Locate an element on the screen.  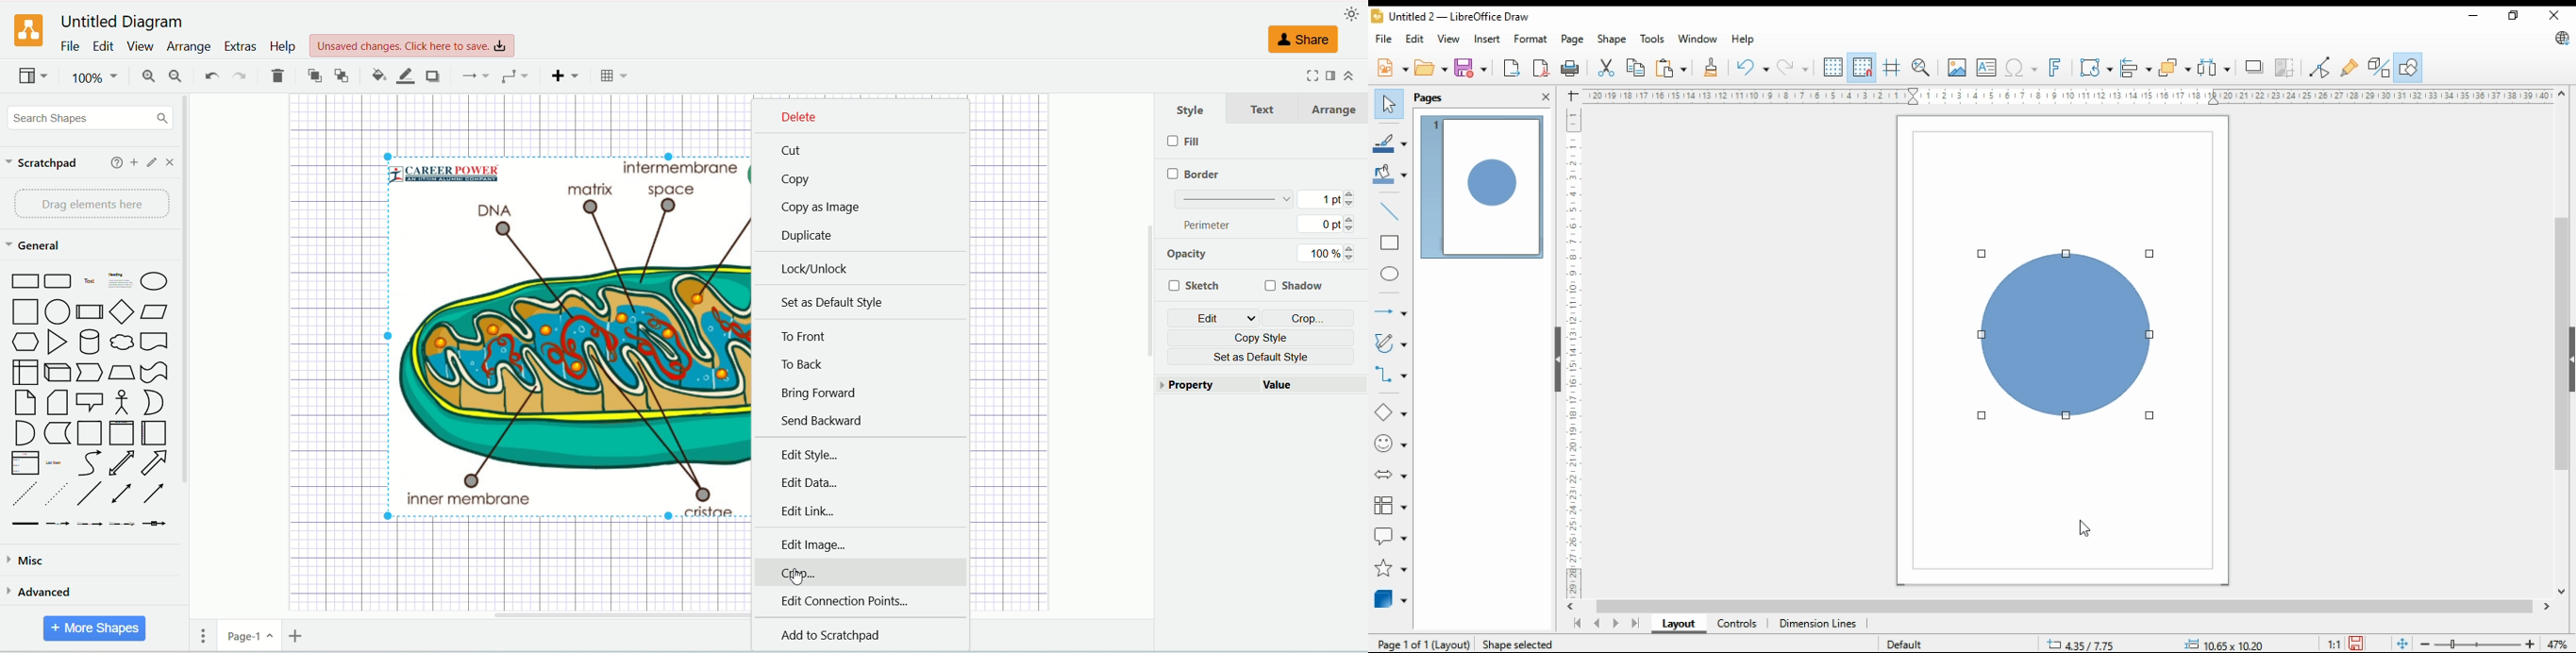
symbol shapes is located at coordinates (1390, 443).